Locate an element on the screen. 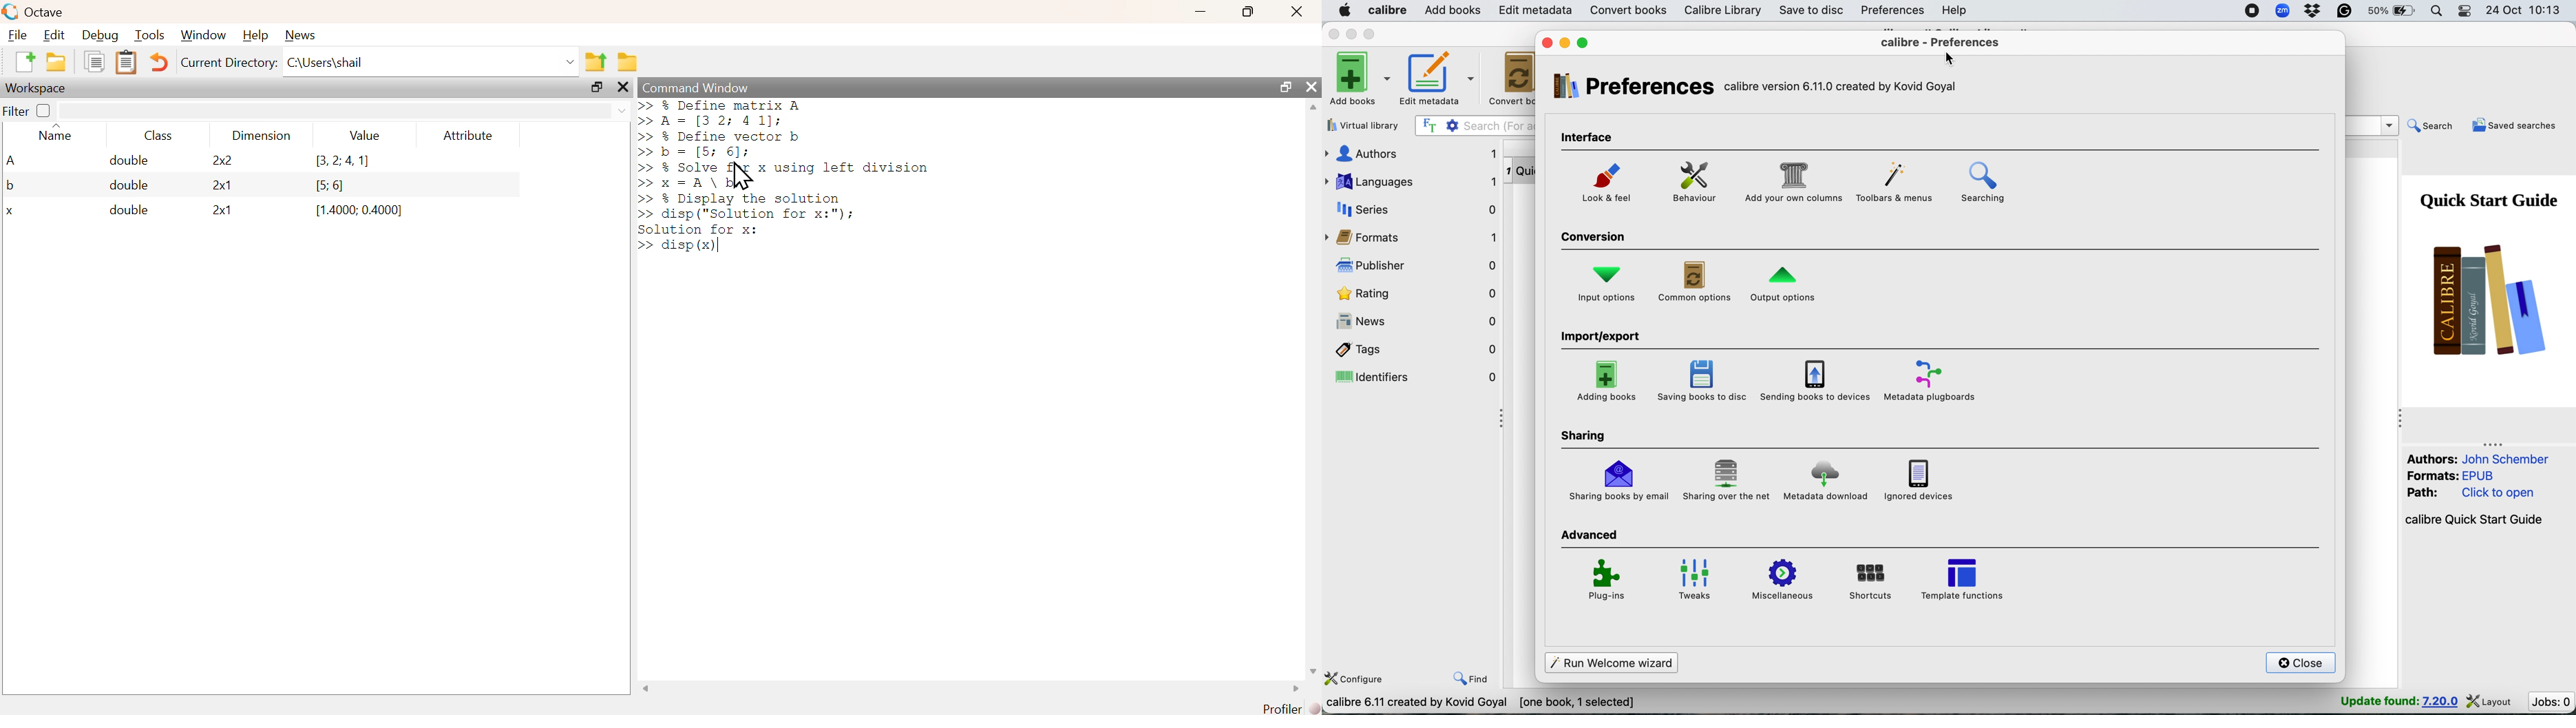  sharing over the net is located at coordinates (1727, 482).